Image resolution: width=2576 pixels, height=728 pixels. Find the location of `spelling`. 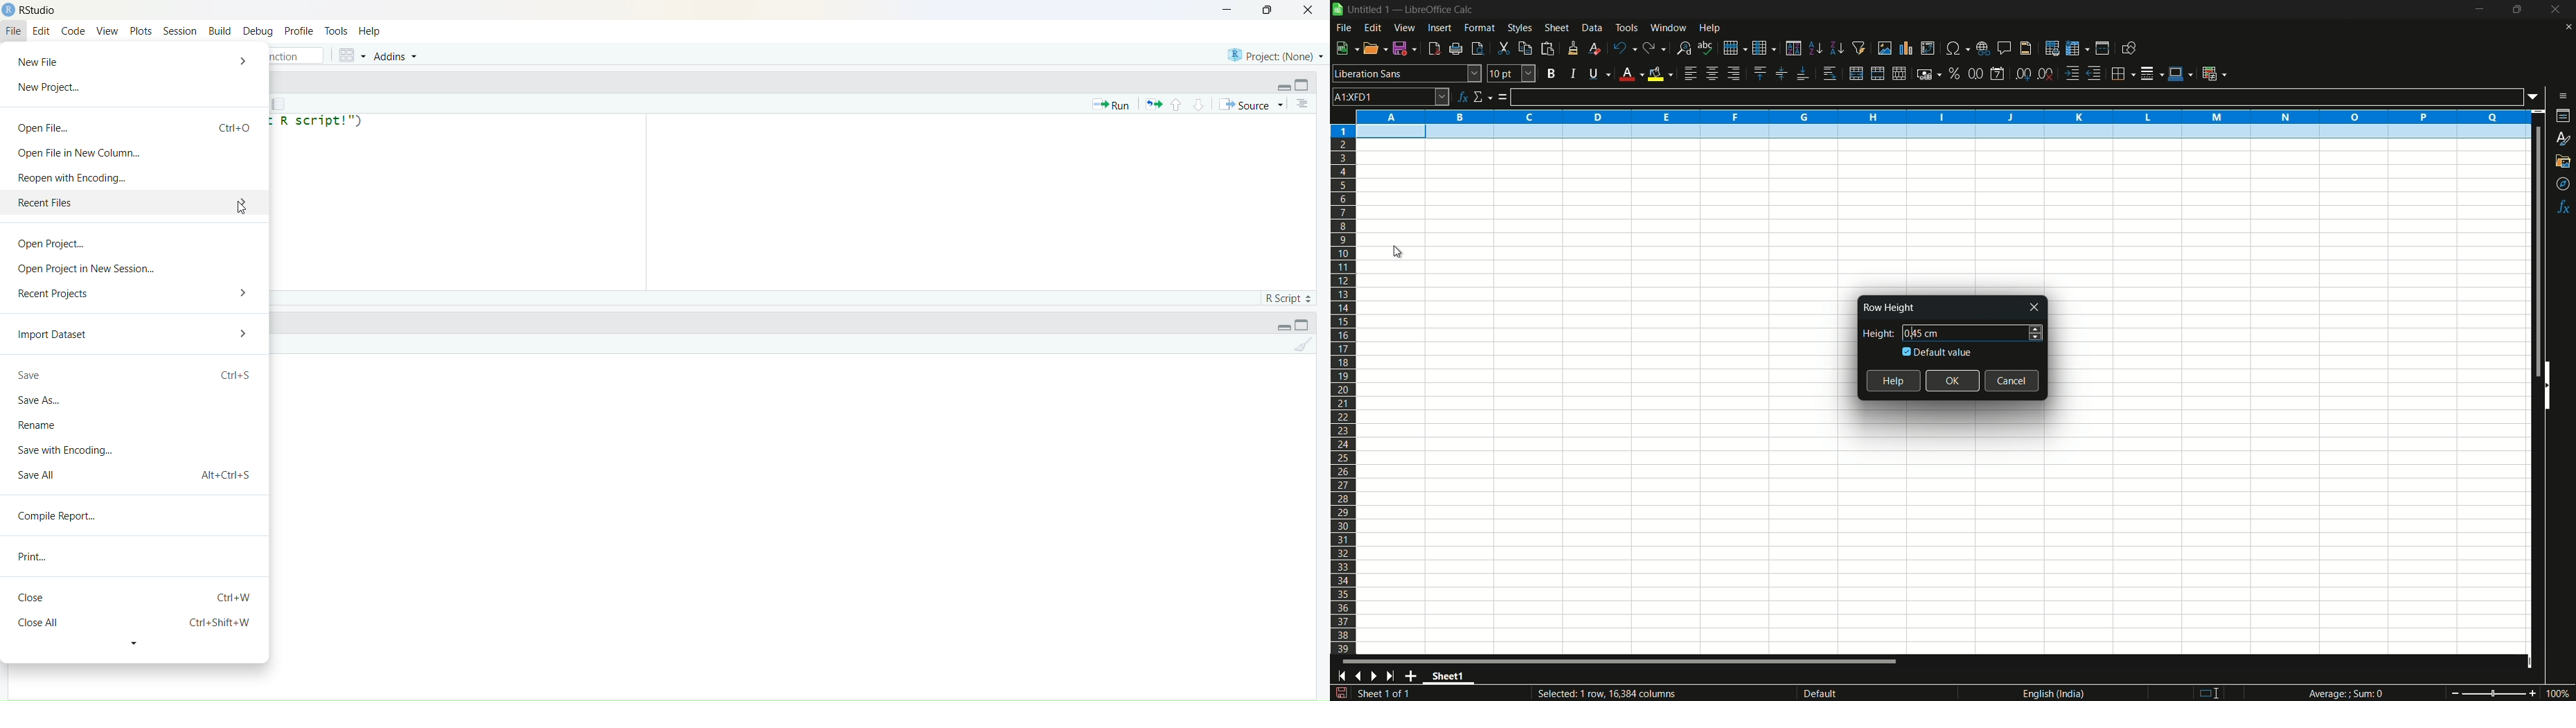

spelling is located at coordinates (1706, 47).